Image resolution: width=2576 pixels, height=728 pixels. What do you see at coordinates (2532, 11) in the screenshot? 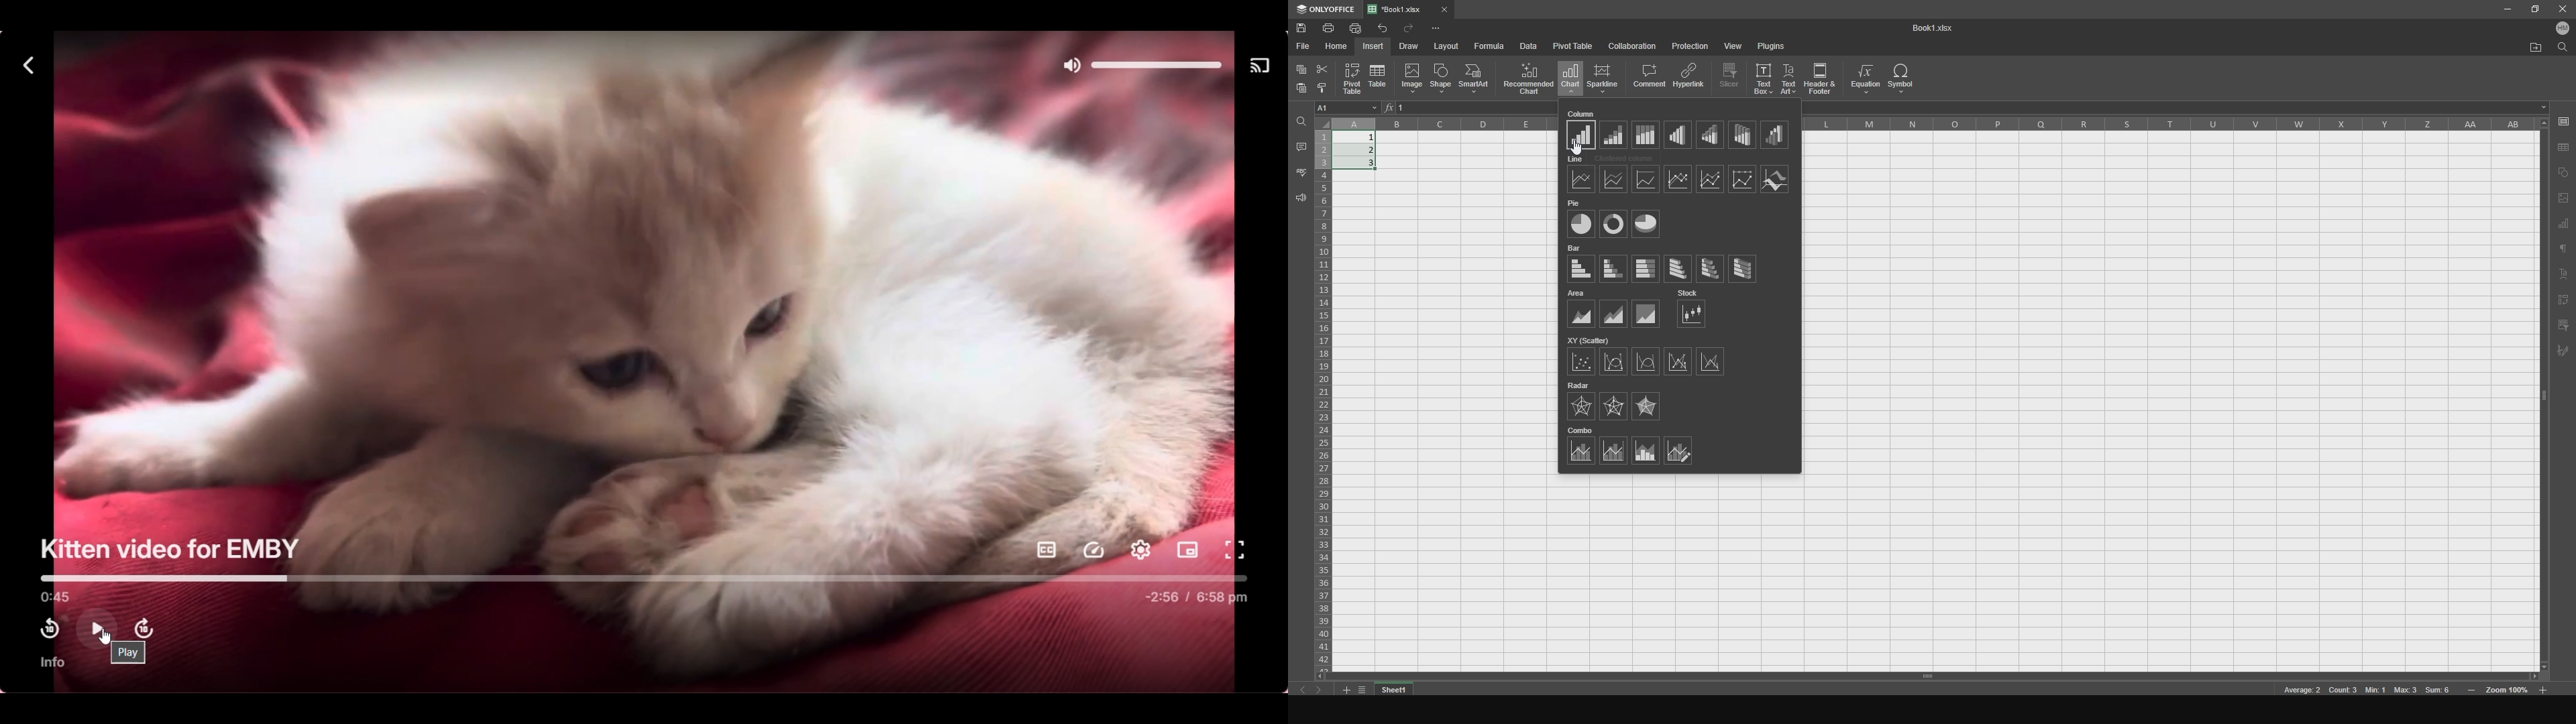
I see `maxiize` at bounding box center [2532, 11].